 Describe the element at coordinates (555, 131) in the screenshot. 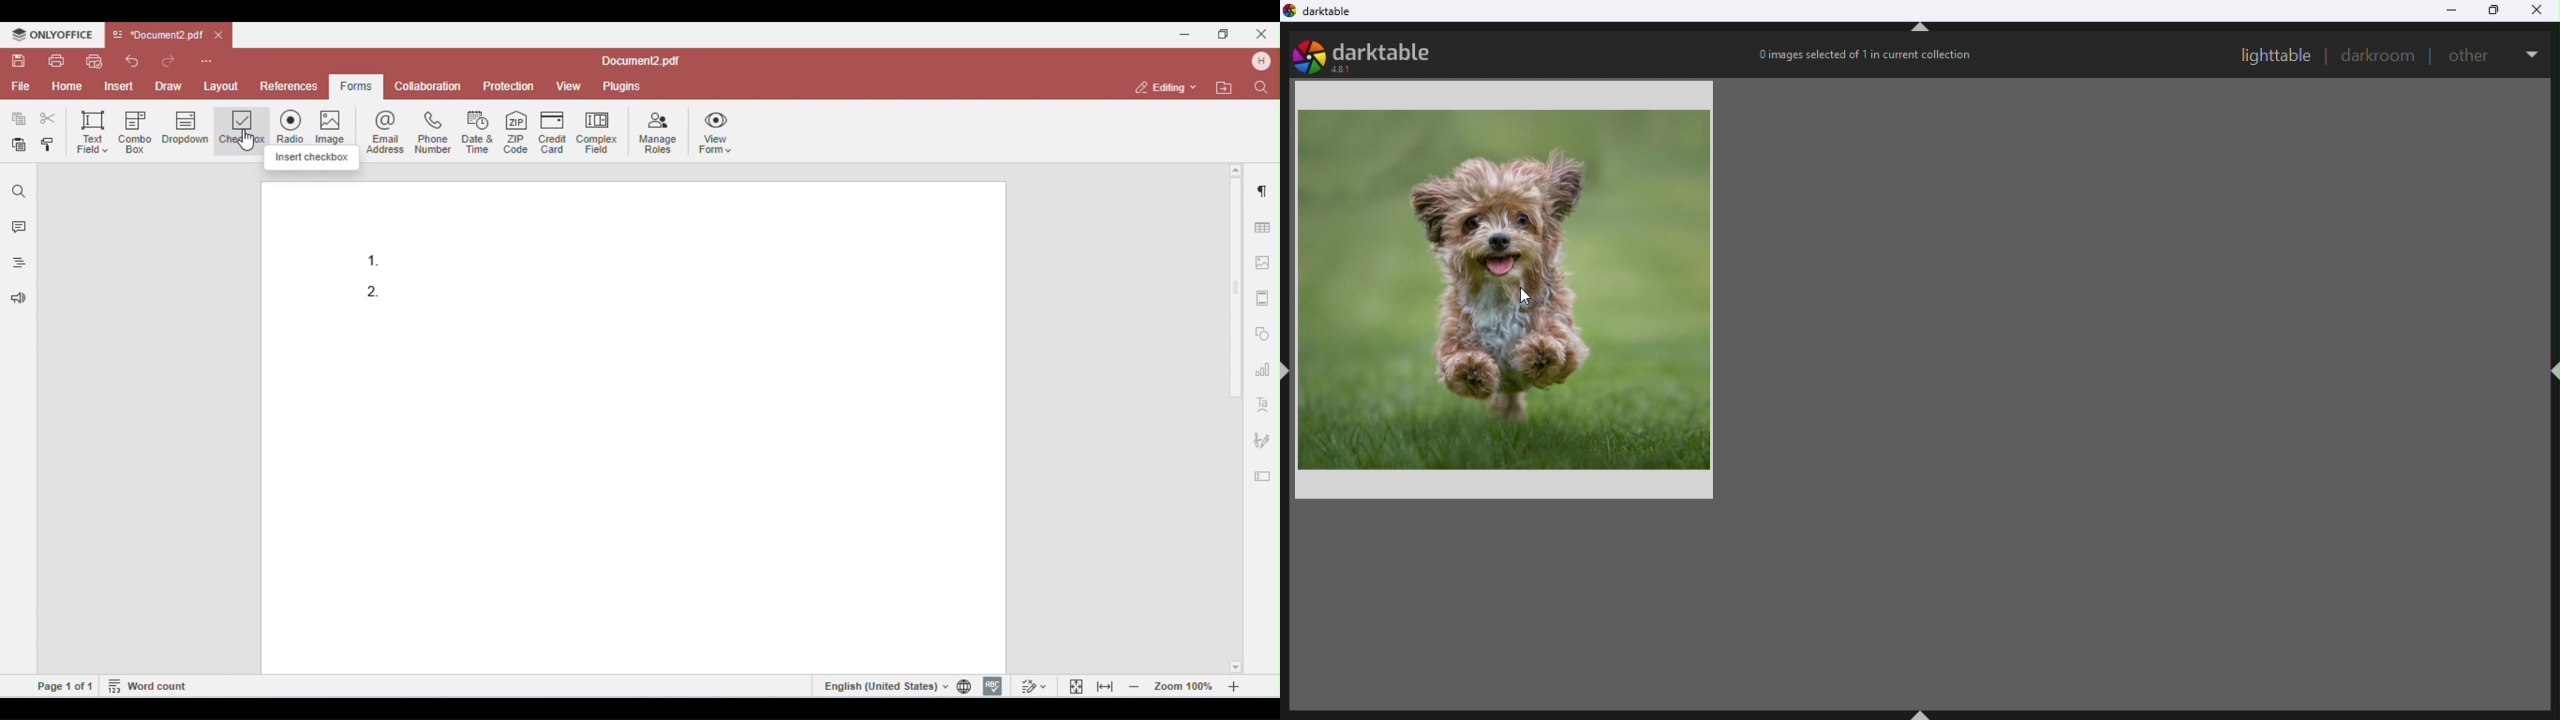

I see `credit card` at that location.